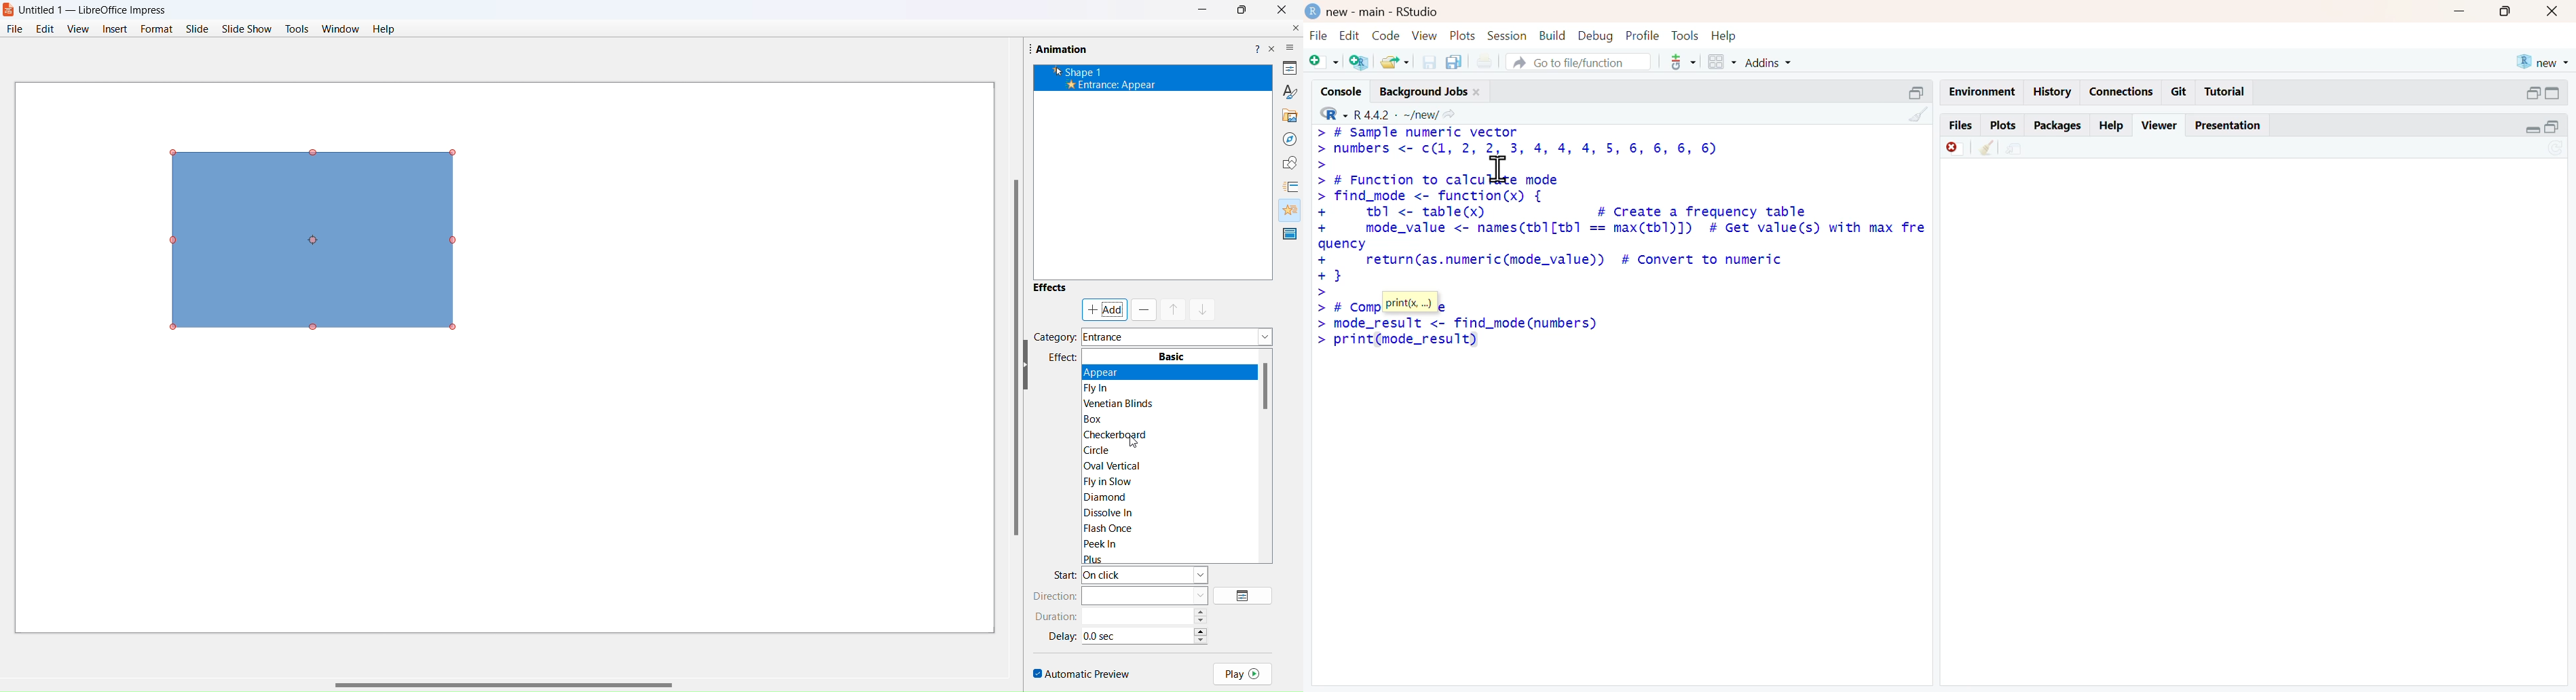  What do you see at coordinates (1580, 61) in the screenshot?
I see `go to file/function` at bounding box center [1580, 61].